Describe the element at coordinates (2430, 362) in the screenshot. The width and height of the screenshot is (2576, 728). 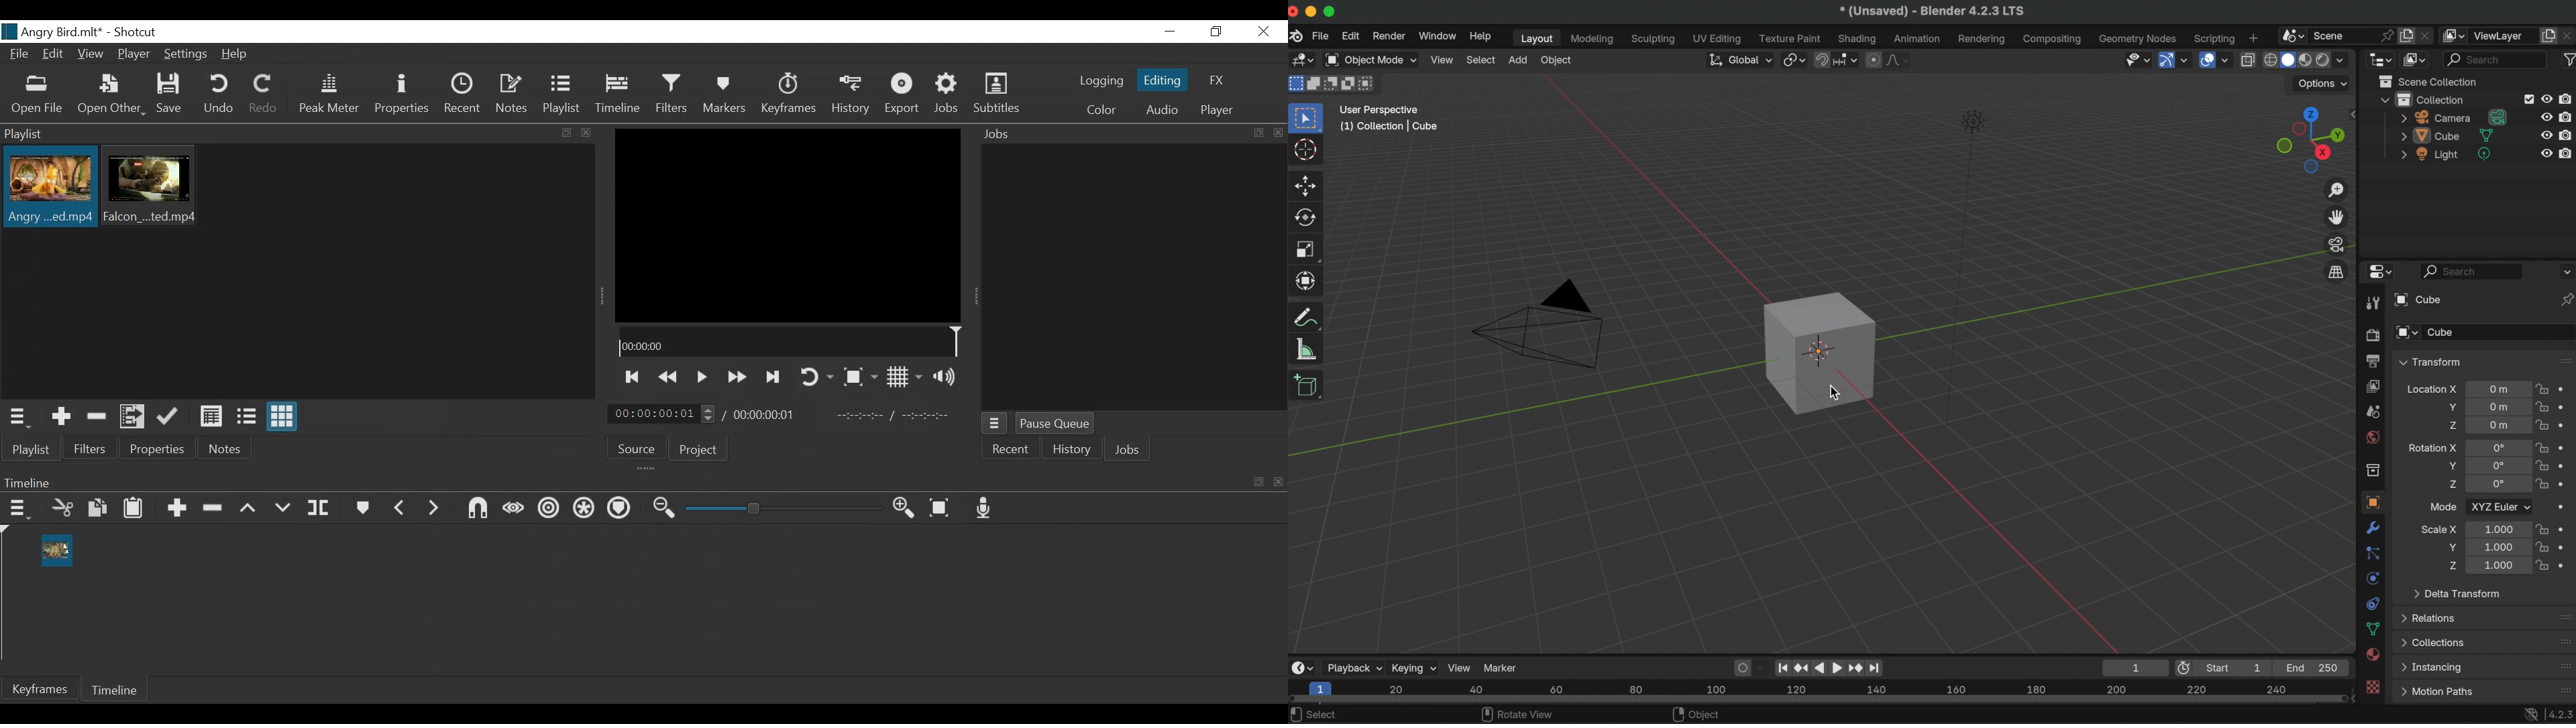
I see `transform dropdown` at that location.